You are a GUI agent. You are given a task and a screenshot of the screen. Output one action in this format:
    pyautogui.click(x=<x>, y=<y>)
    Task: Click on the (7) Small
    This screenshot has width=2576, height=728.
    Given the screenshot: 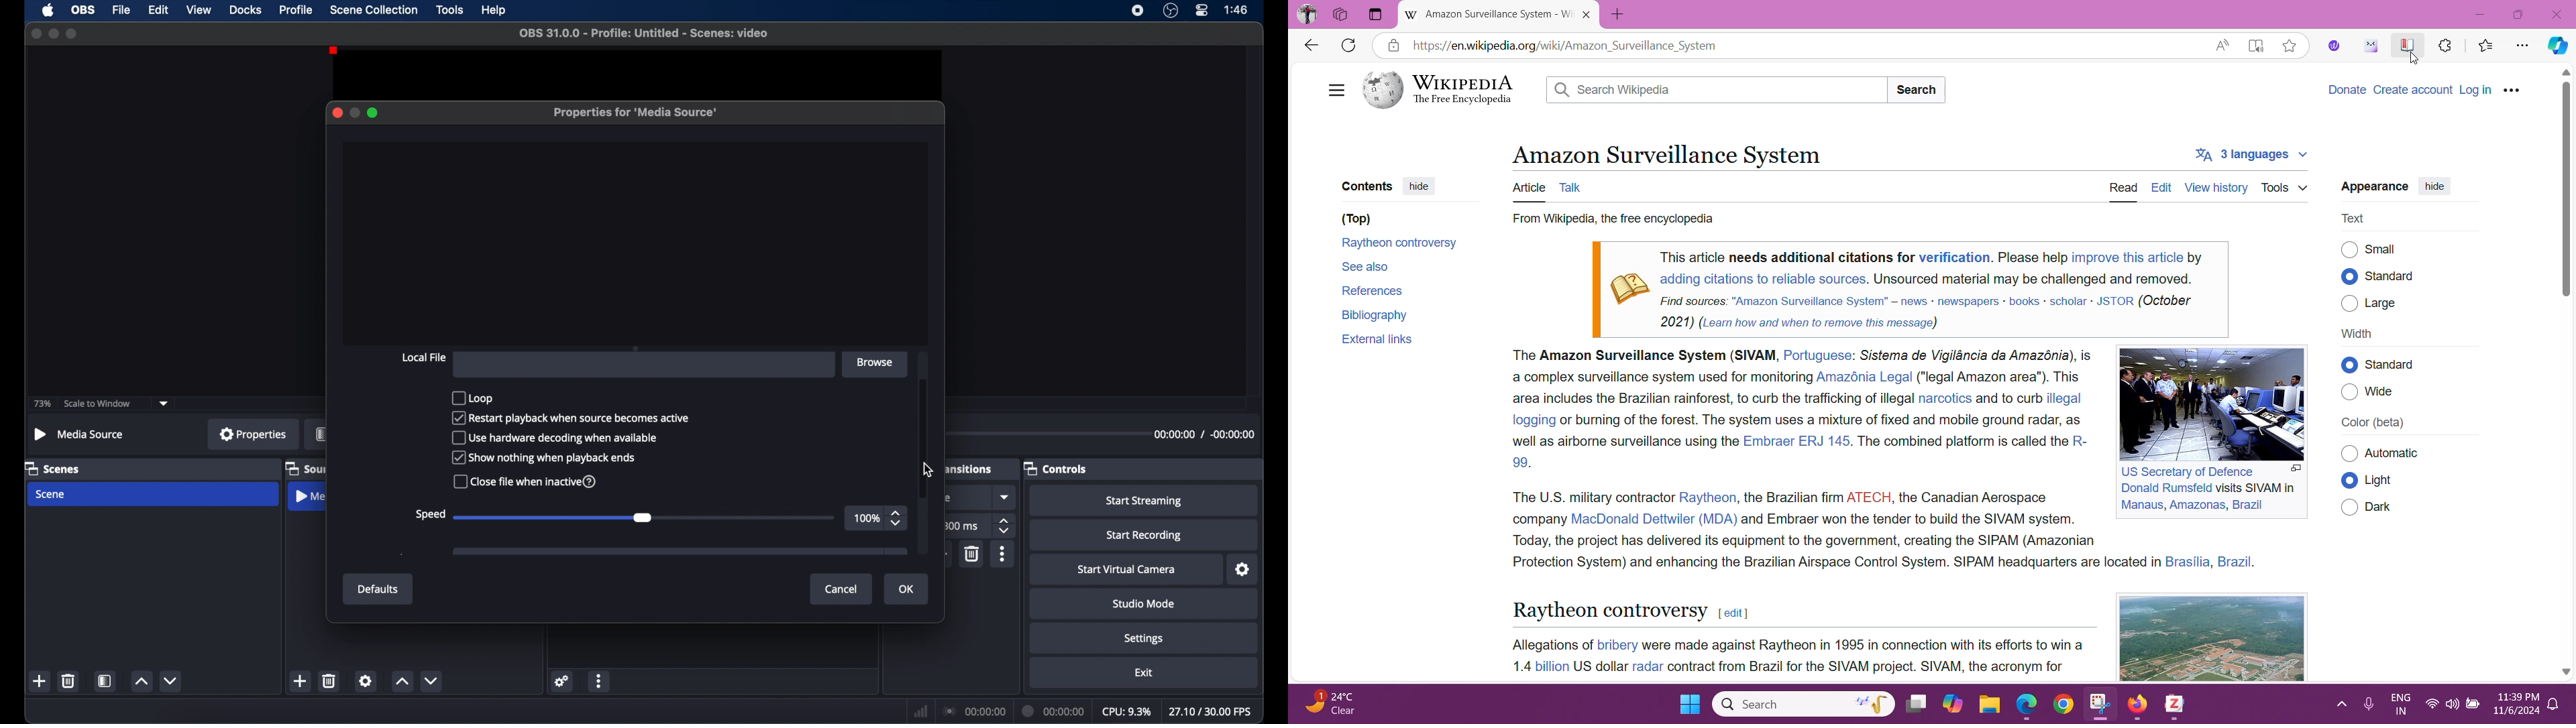 What is the action you would take?
    pyautogui.click(x=2384, y=249)
    